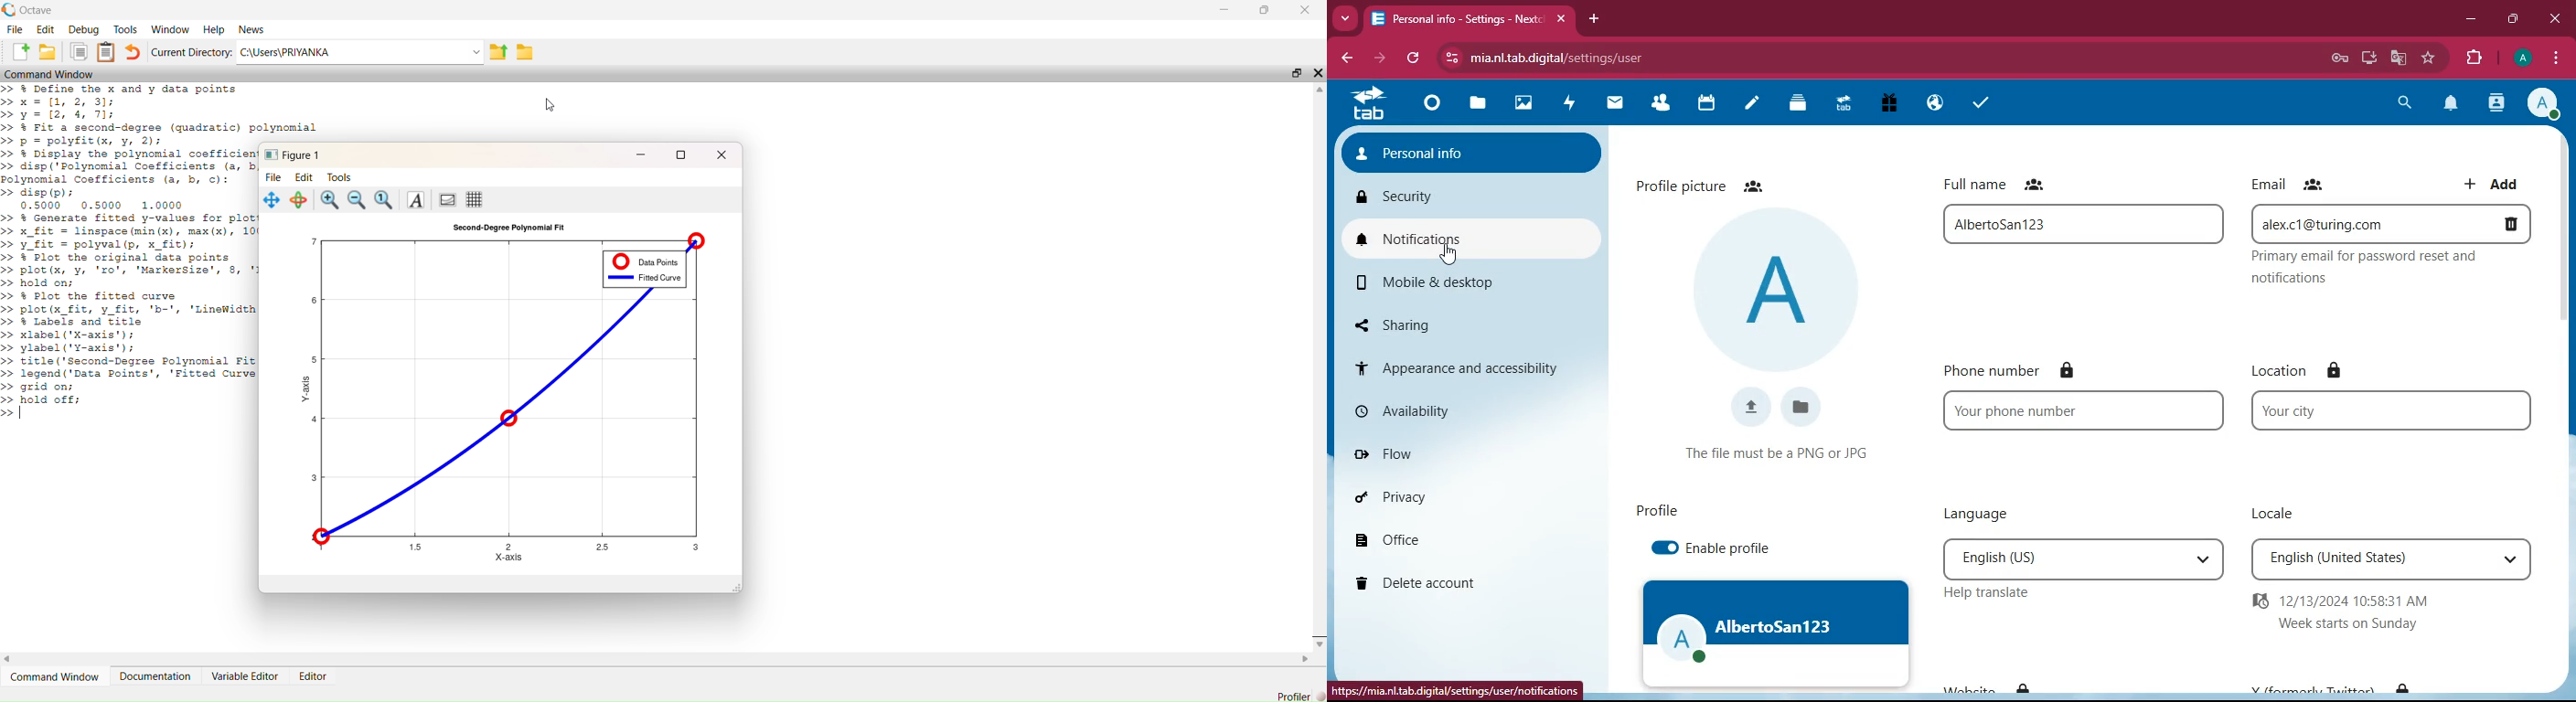 The image size is (2576, 728). Describe the element at coordinates (125, 30) in the screenshot. I see `Tools` at that location.